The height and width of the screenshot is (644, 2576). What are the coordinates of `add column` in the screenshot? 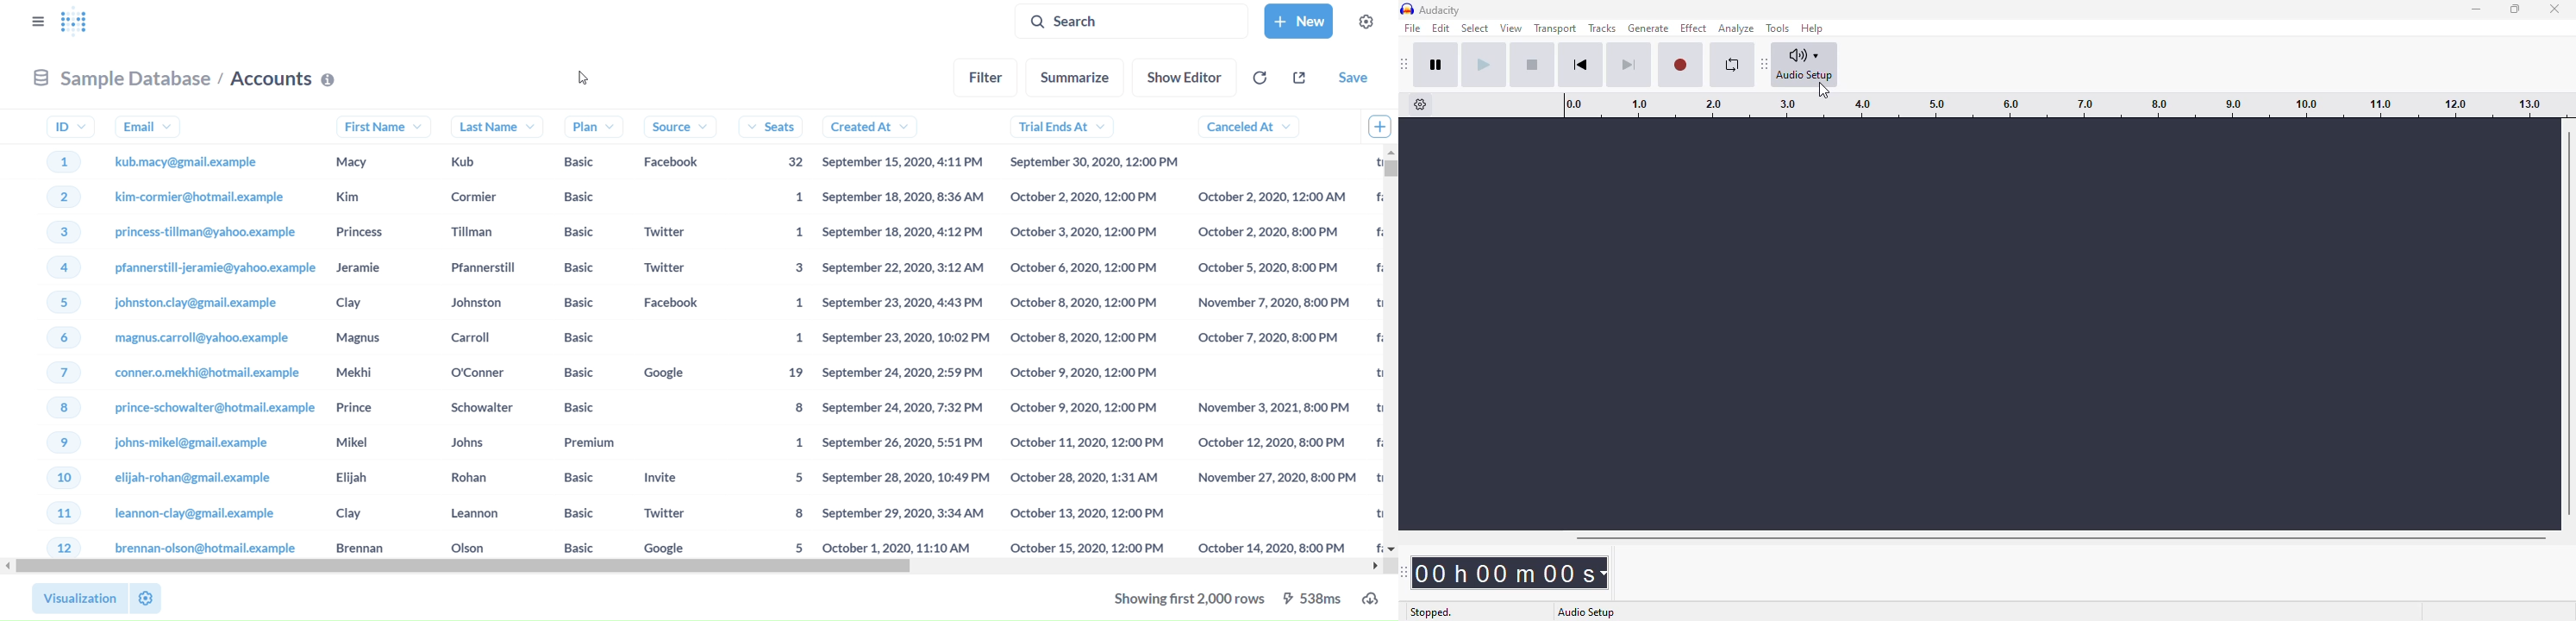 It's located at (1378, 128).